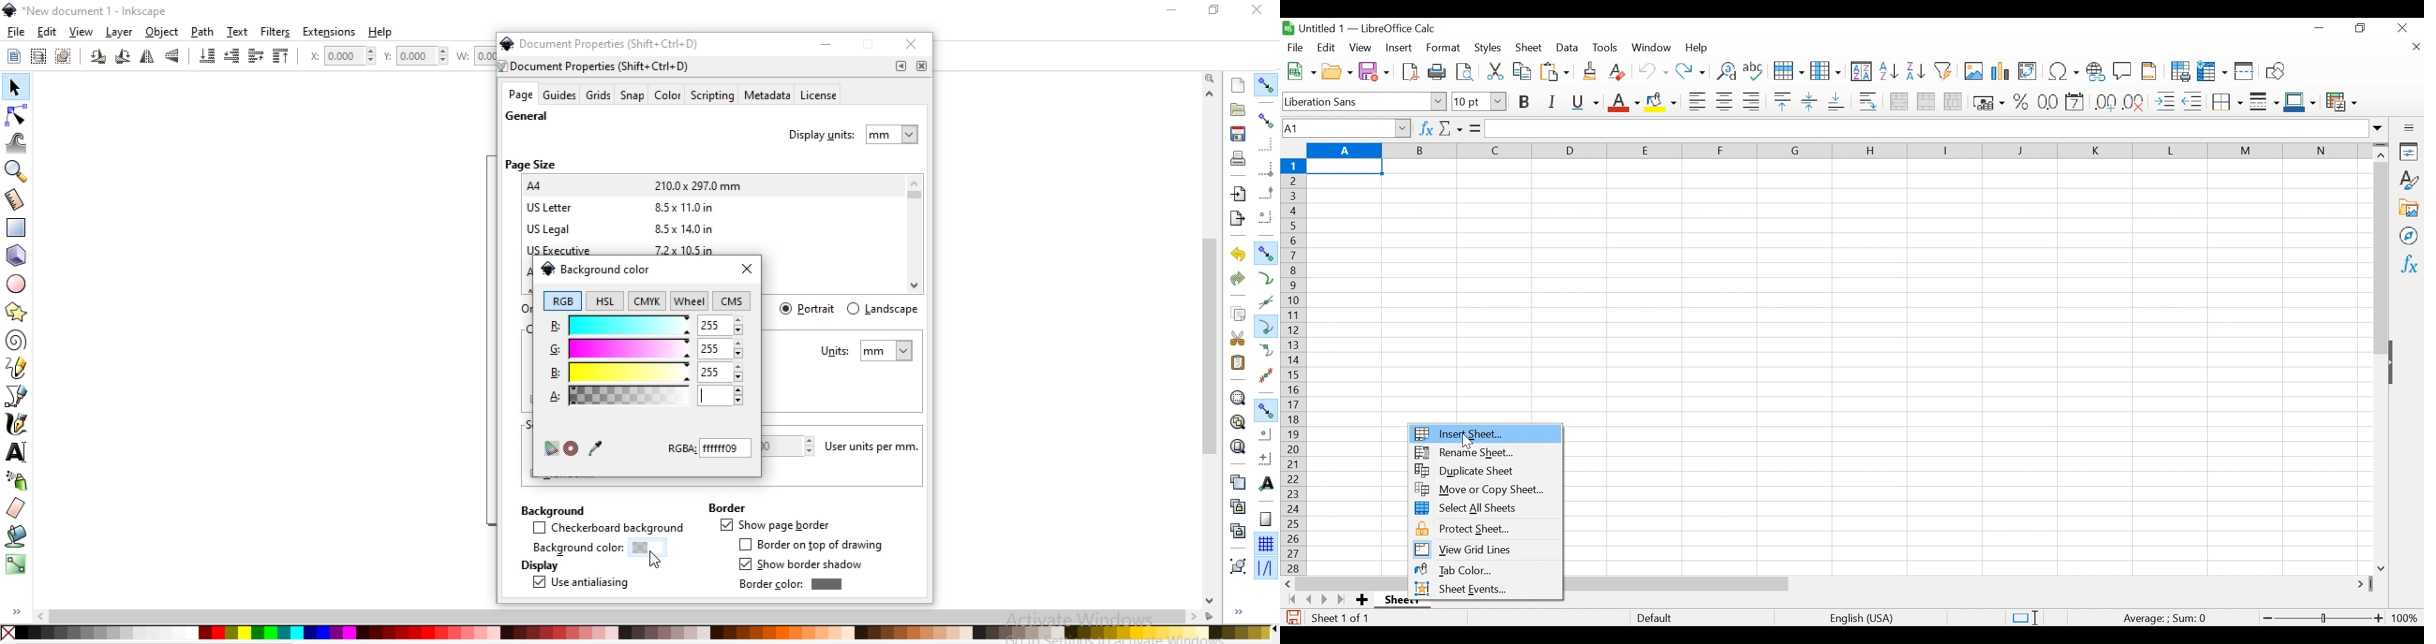 This screenshot has width=2436, height=644. What do you see at coordinates (1365, 101) in the screenshot?
I see `Font Name` at bounding box center [1365, 101].